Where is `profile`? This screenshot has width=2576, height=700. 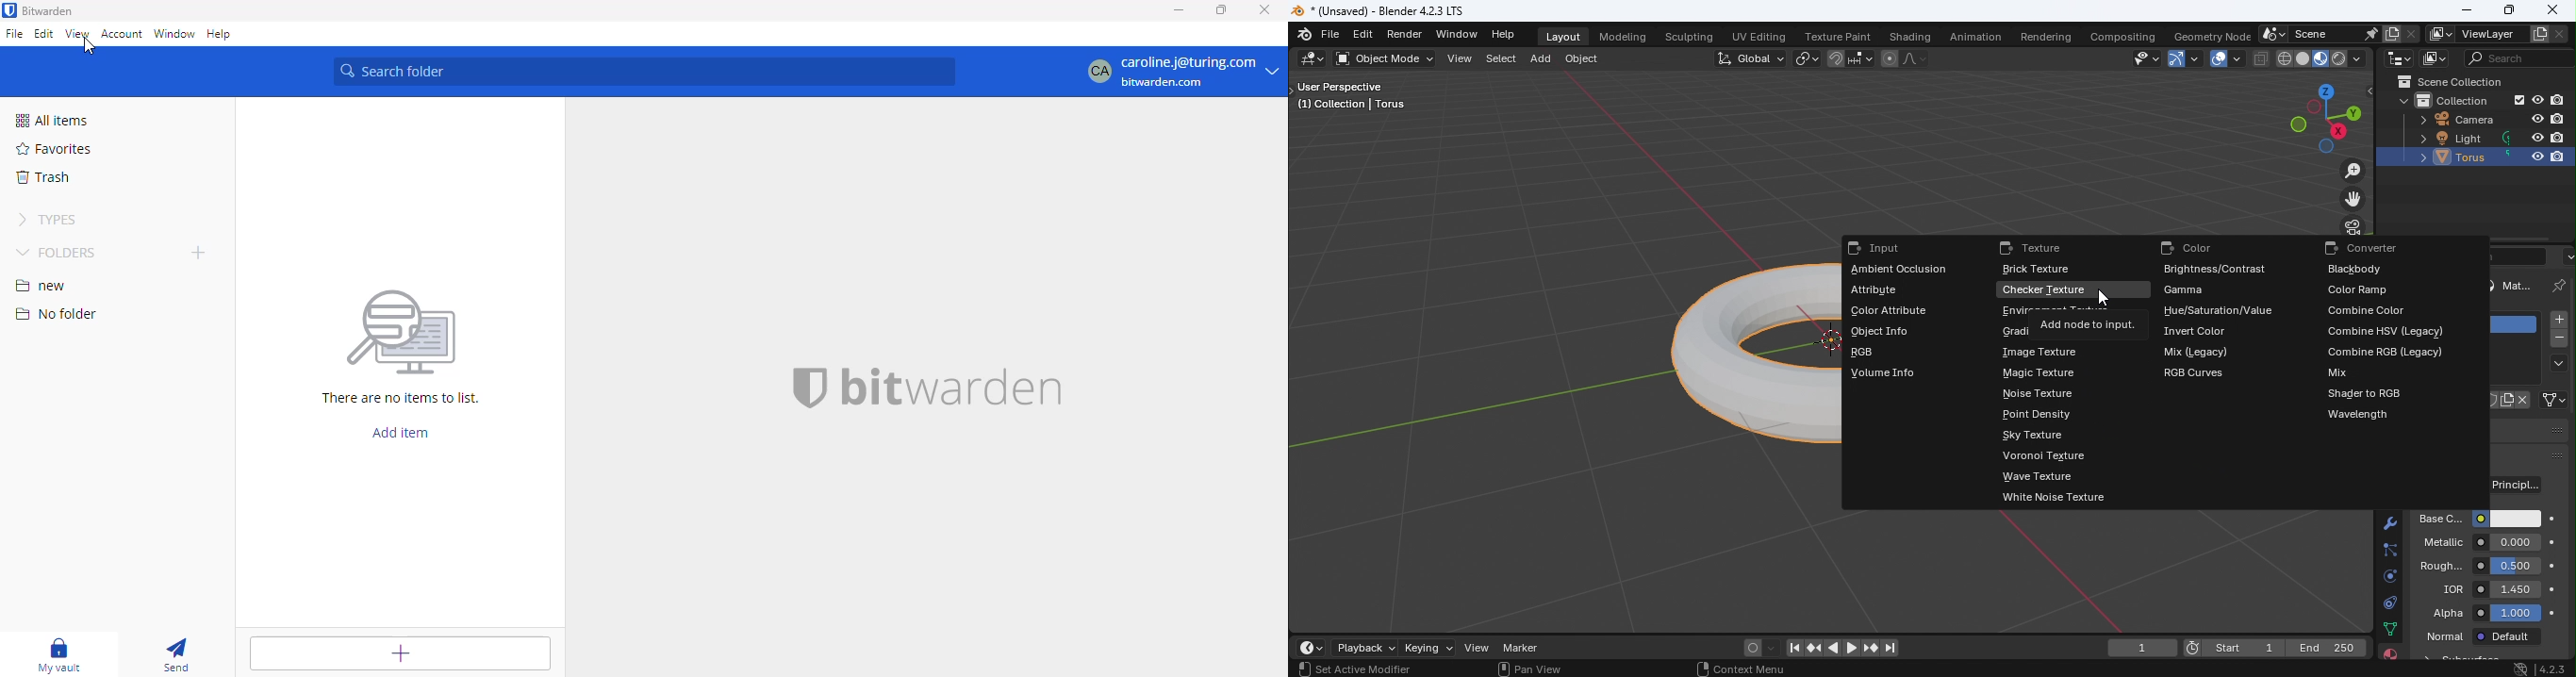
profile is located at coordinates (1181, 71).